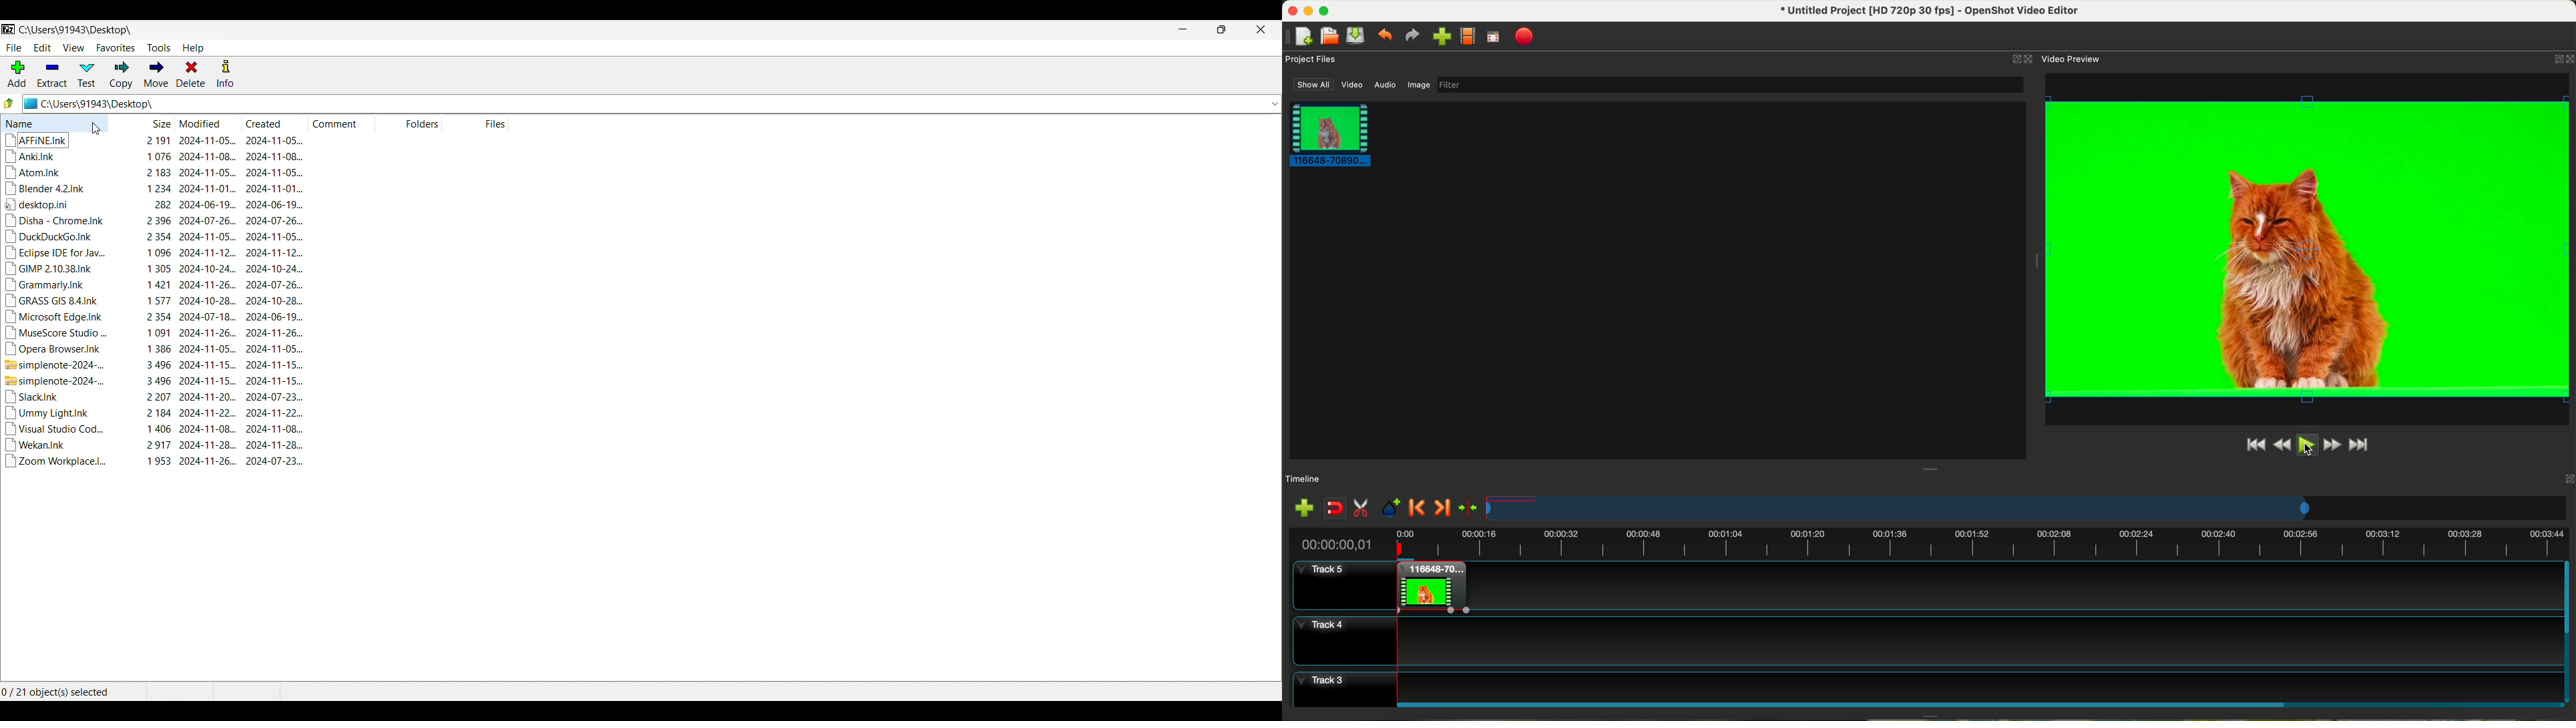  What do you see at coordinates (155, 188) in the screenshot?
I see `Blender 4.2.Ink 1234 2024-11-01... 2024-11-01...` at bounding box center [155, 188].